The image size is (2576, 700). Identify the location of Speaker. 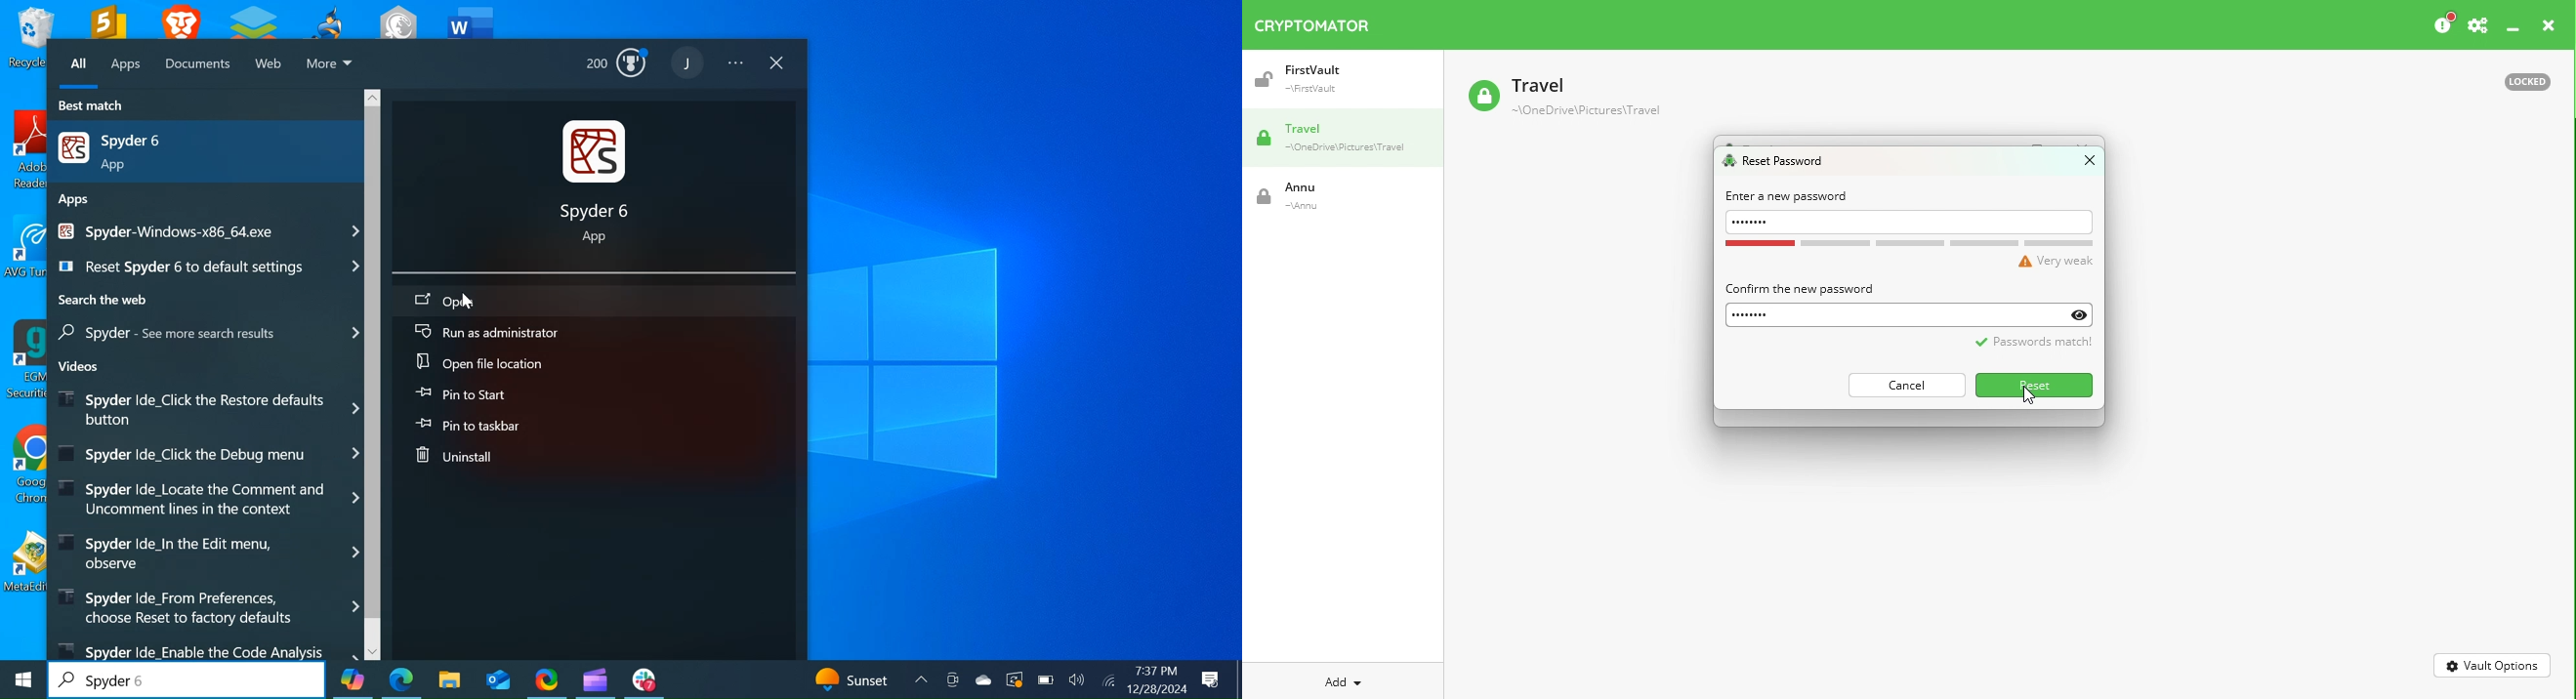
(1077, 682).